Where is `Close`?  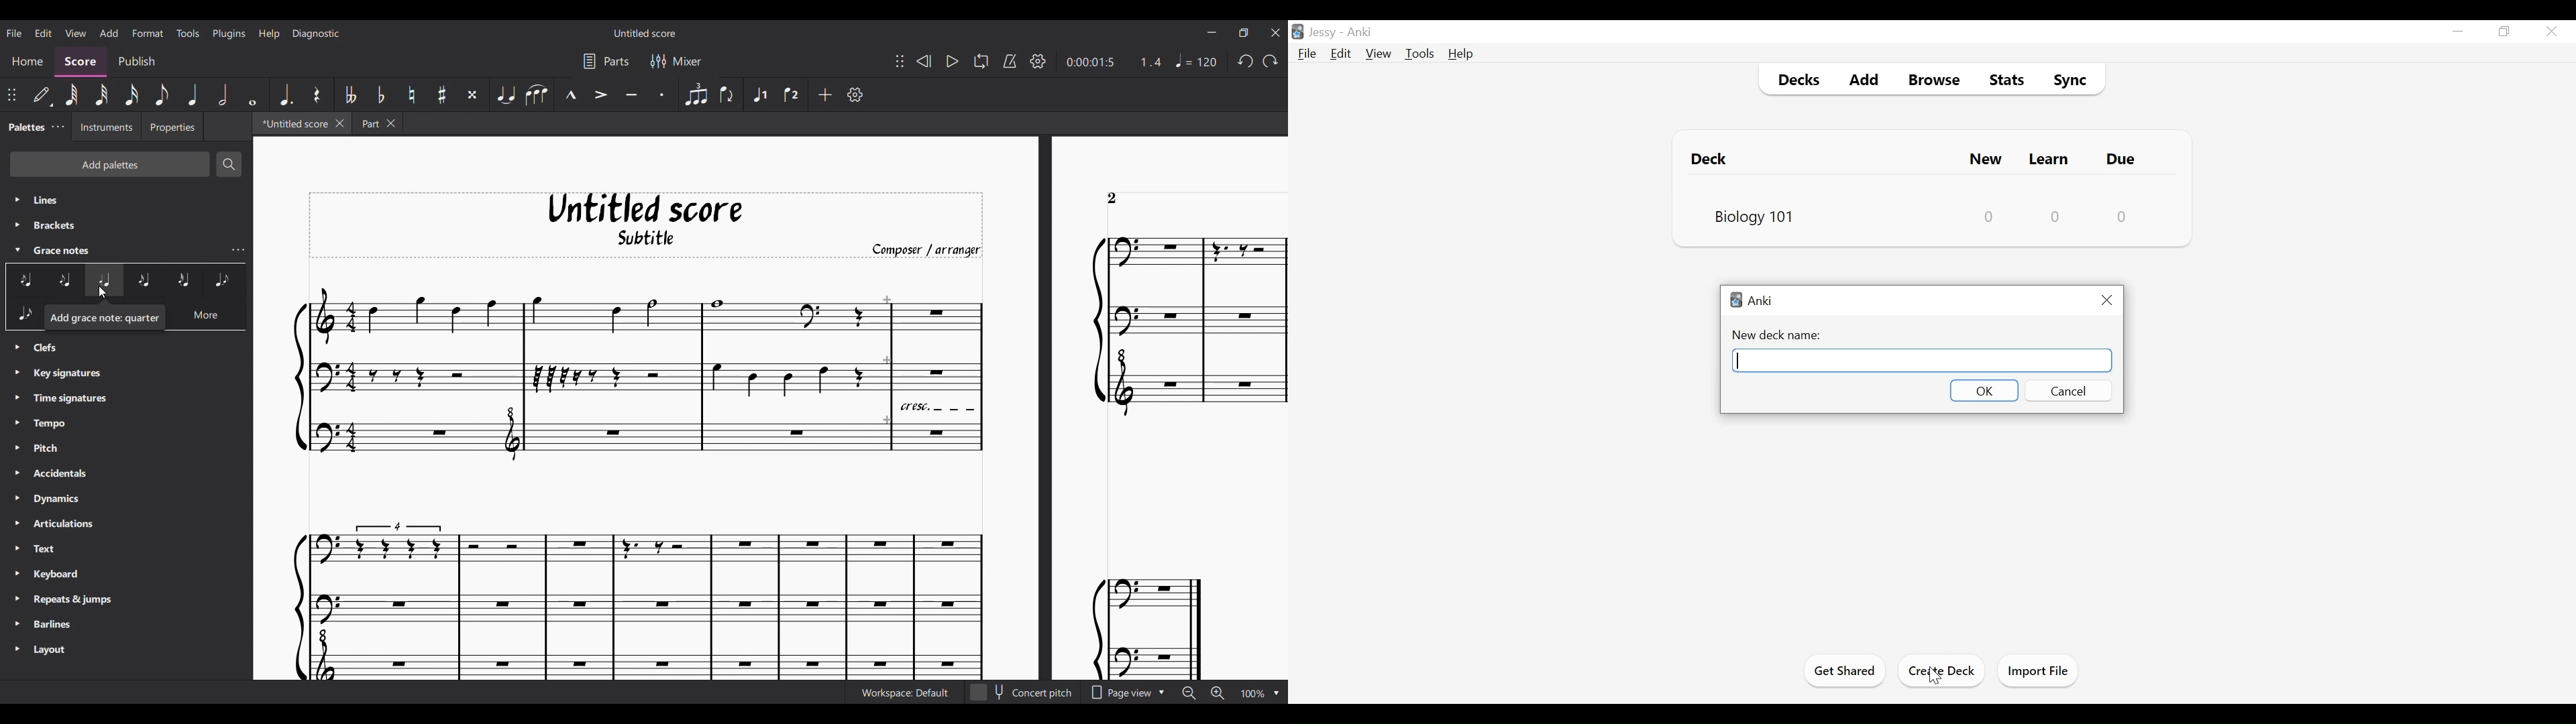 Close is located at coordinates (2104, 300).